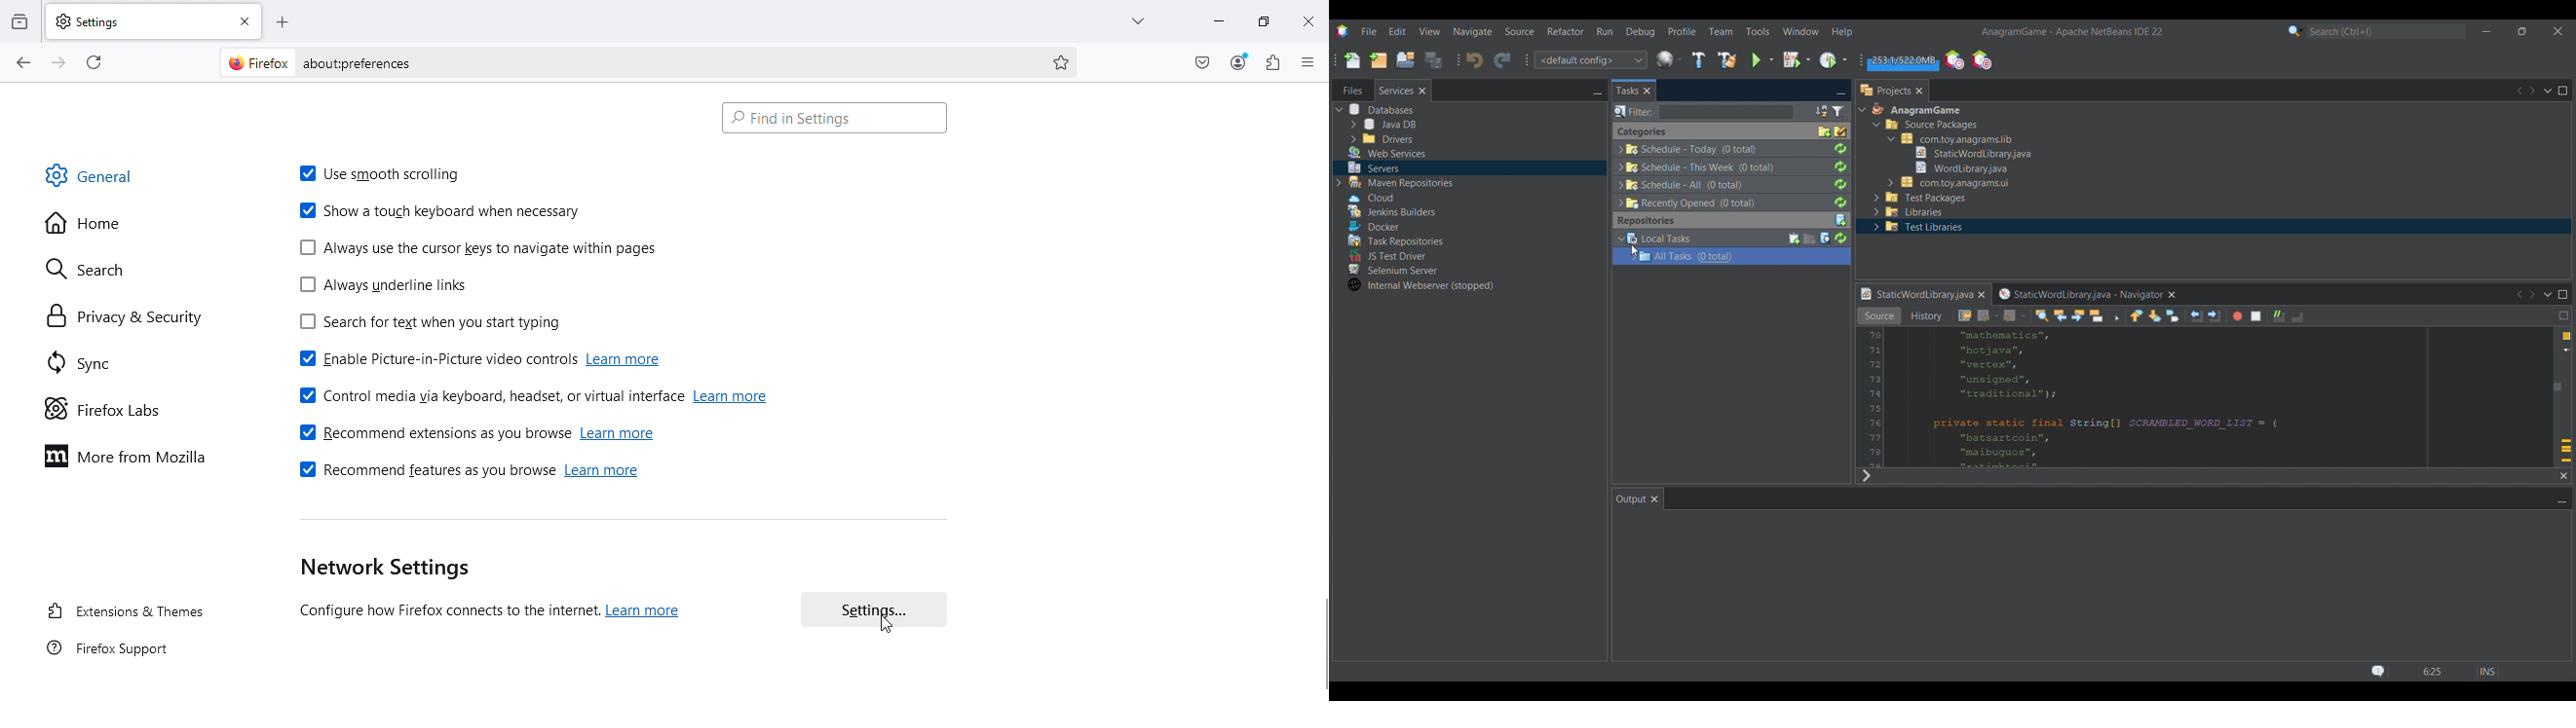  Describe the element at coordinates (478, 249) in the screenshot. I see `Always use the cursor keys to navigate within pages` at that location.